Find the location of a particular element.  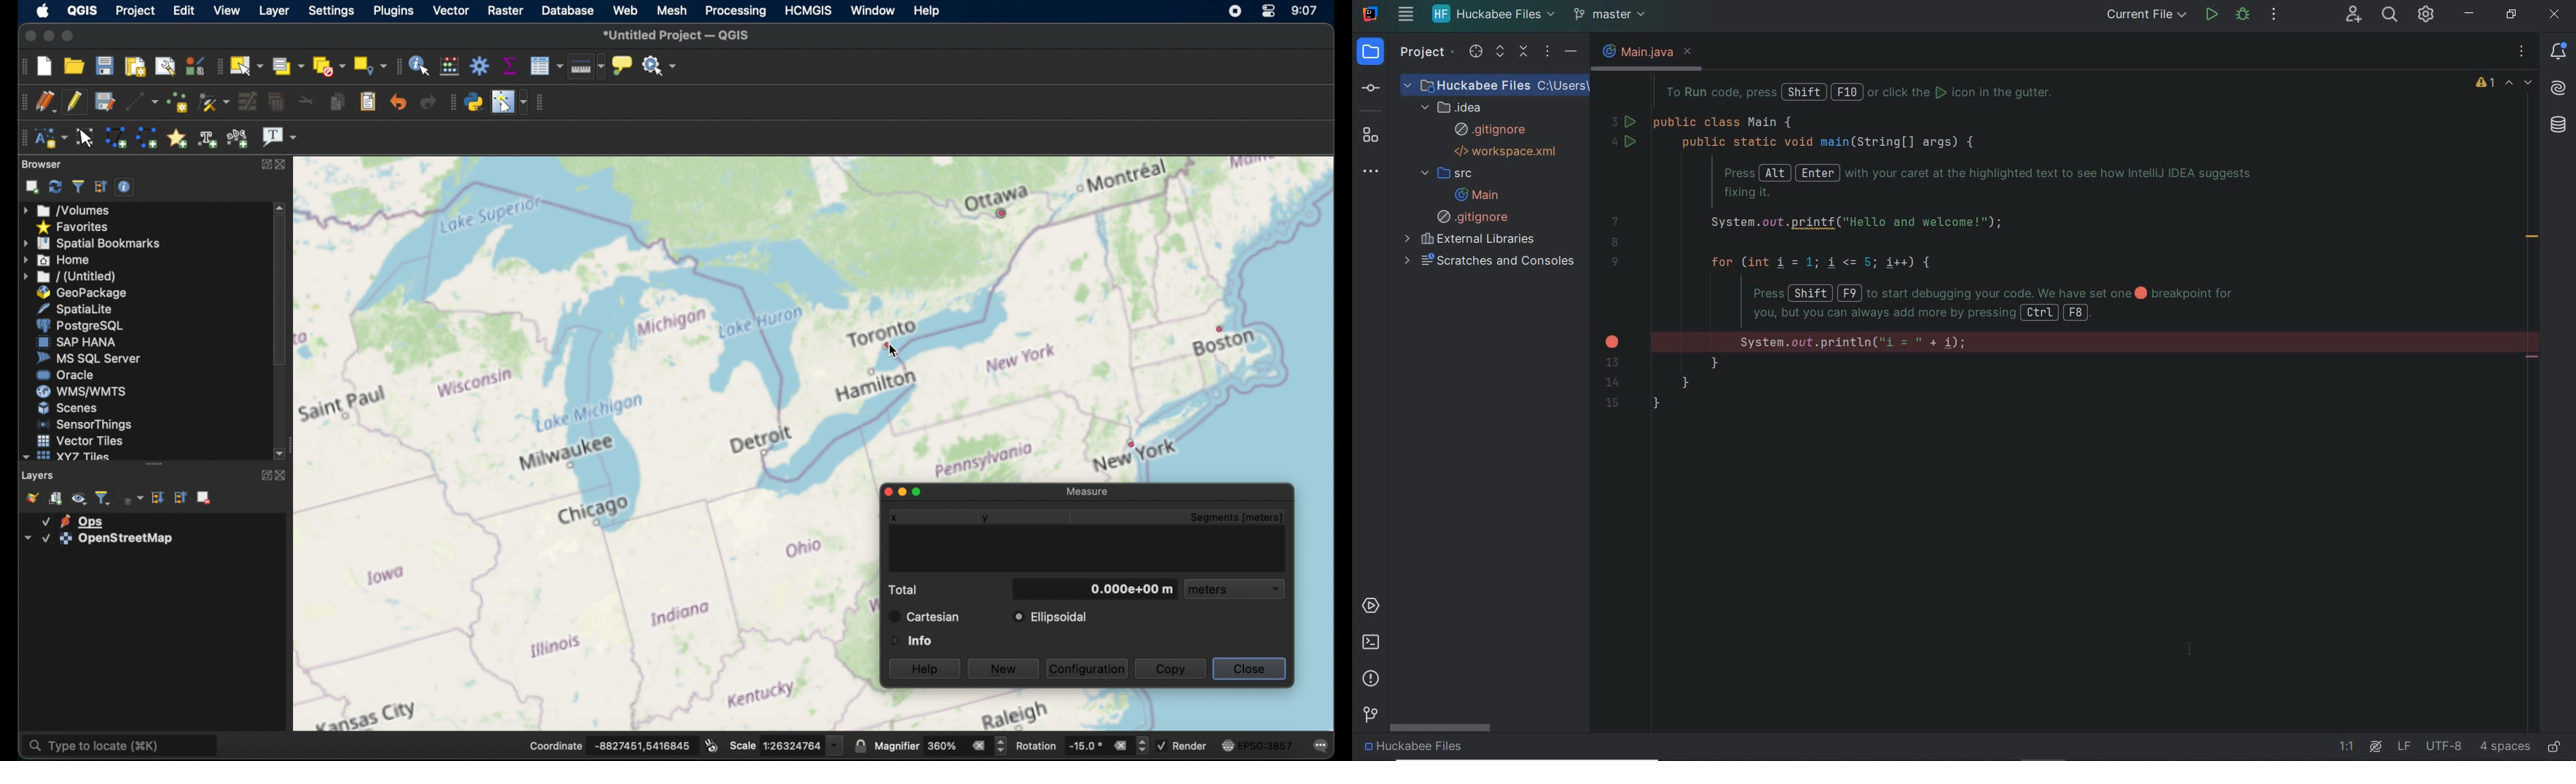

toolbox is located at coordinates (481, 65).